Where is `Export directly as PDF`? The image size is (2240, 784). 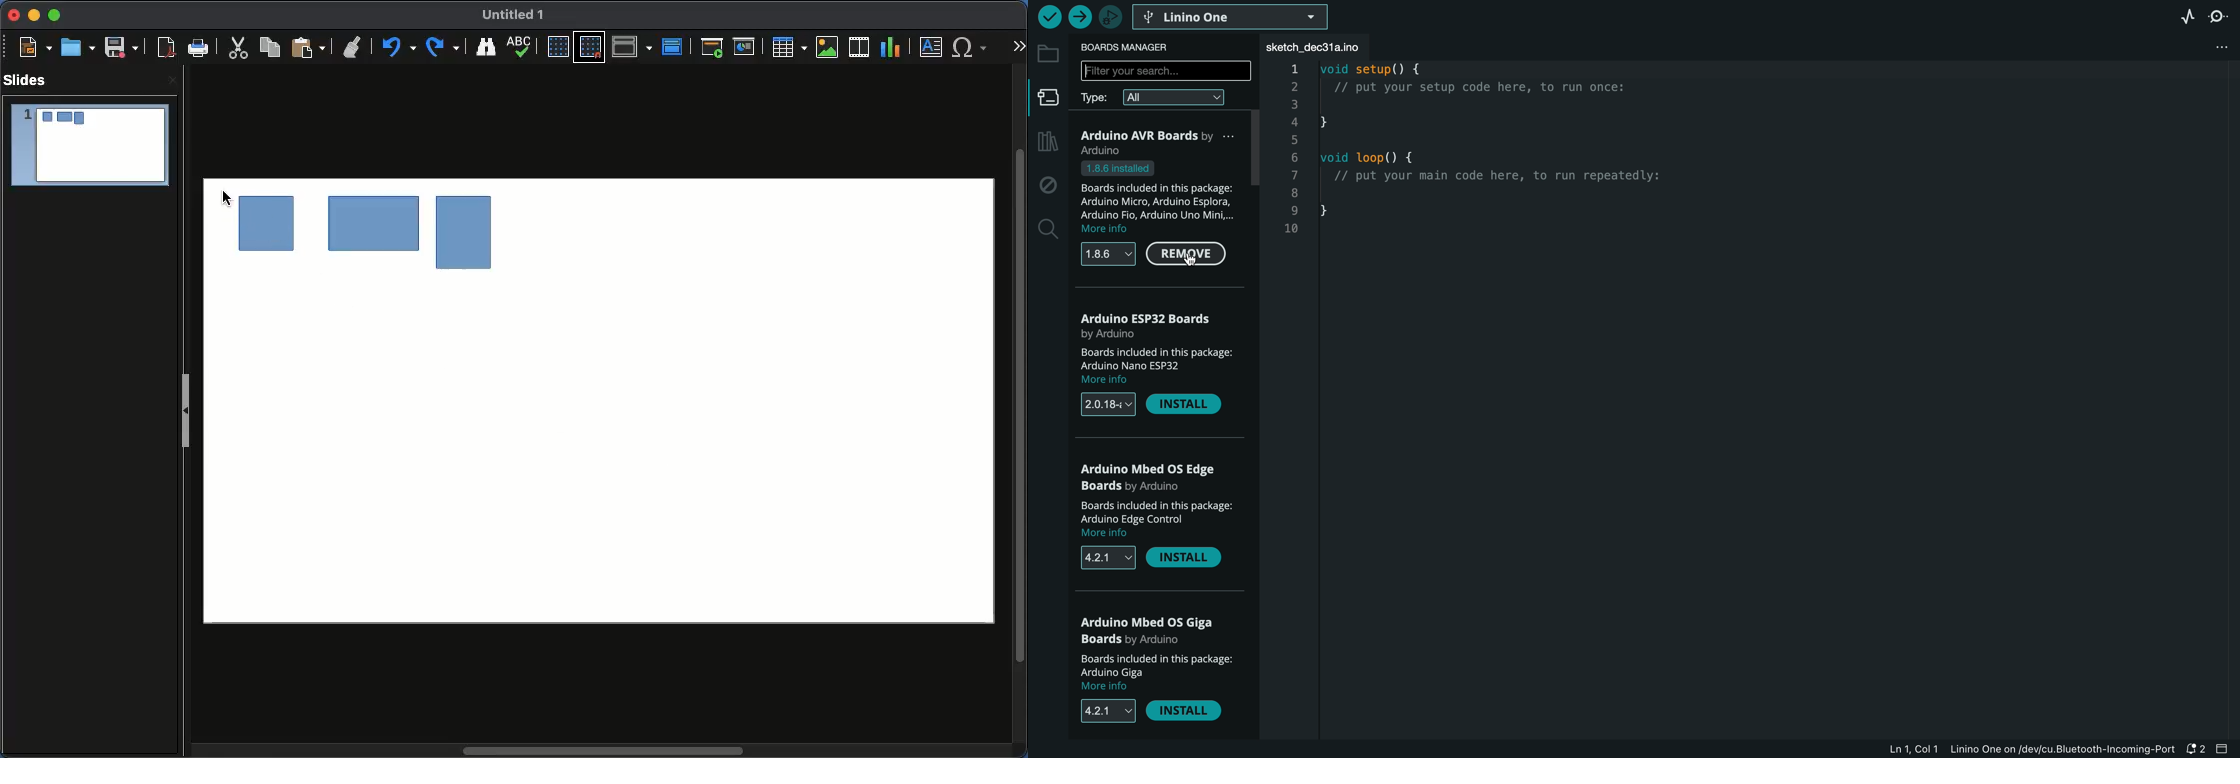 Export directly as PDF is located at coordinates (163, 48).